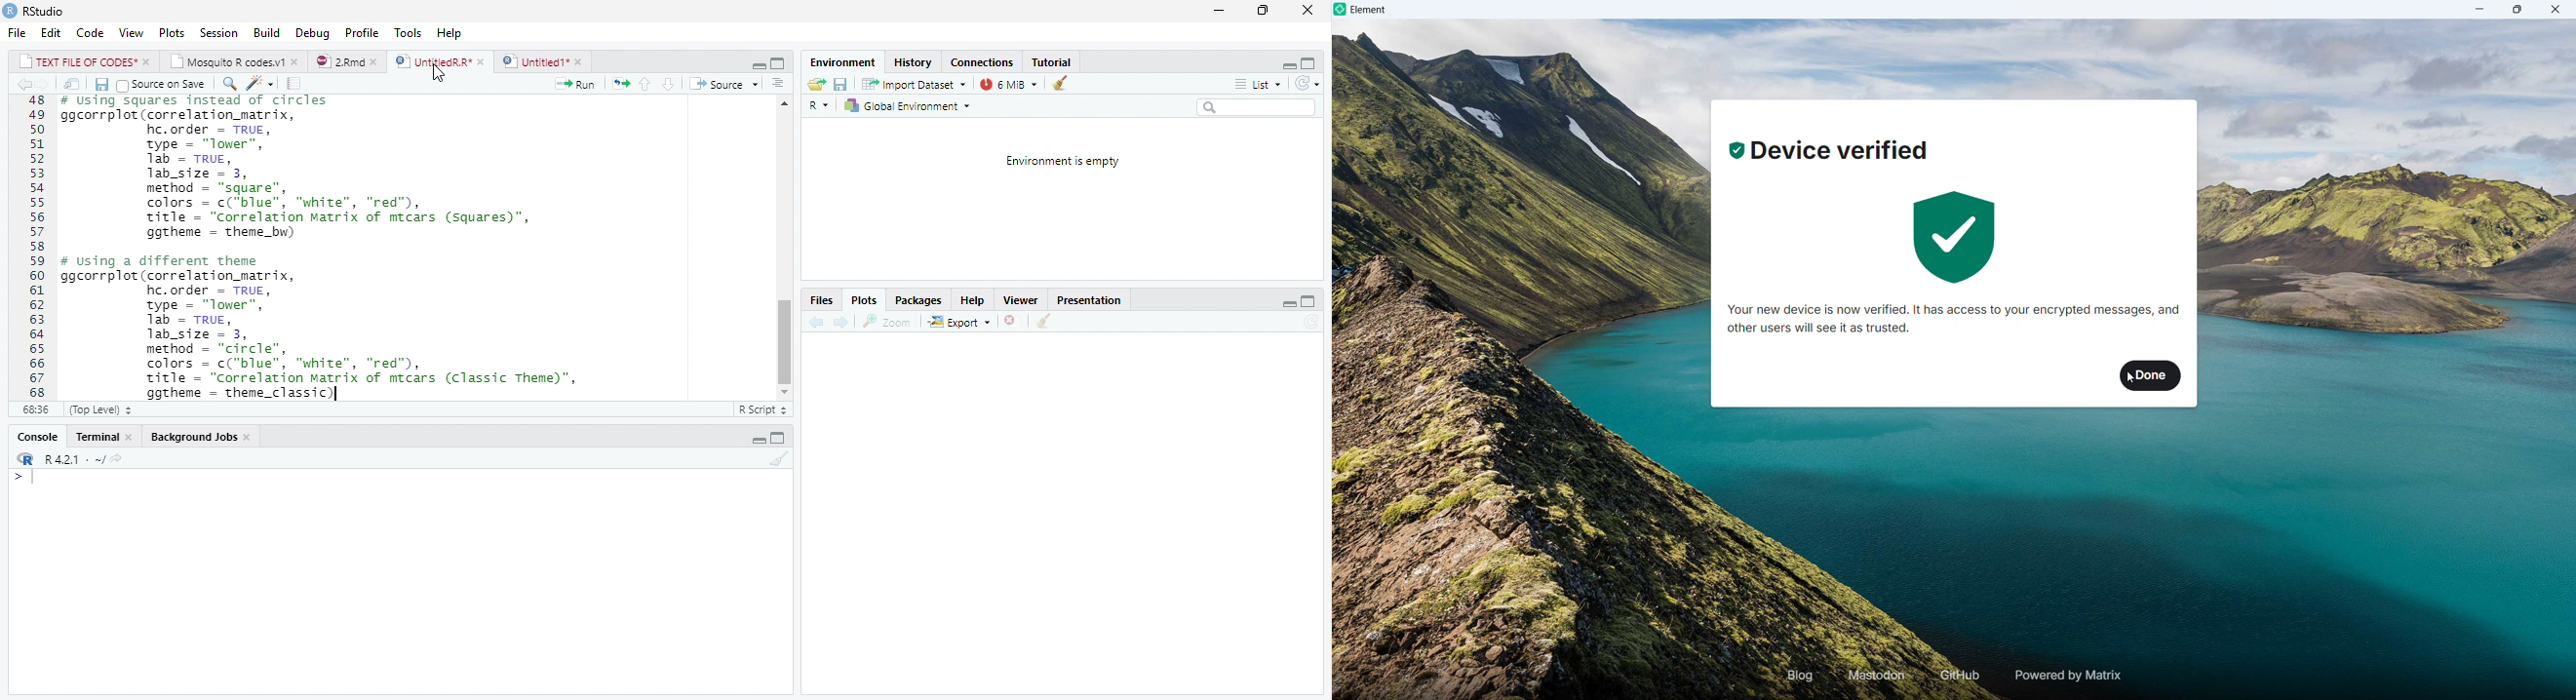 This screenshot has height=700, width=2576. I want to click on find/replace, so click(229, 85).